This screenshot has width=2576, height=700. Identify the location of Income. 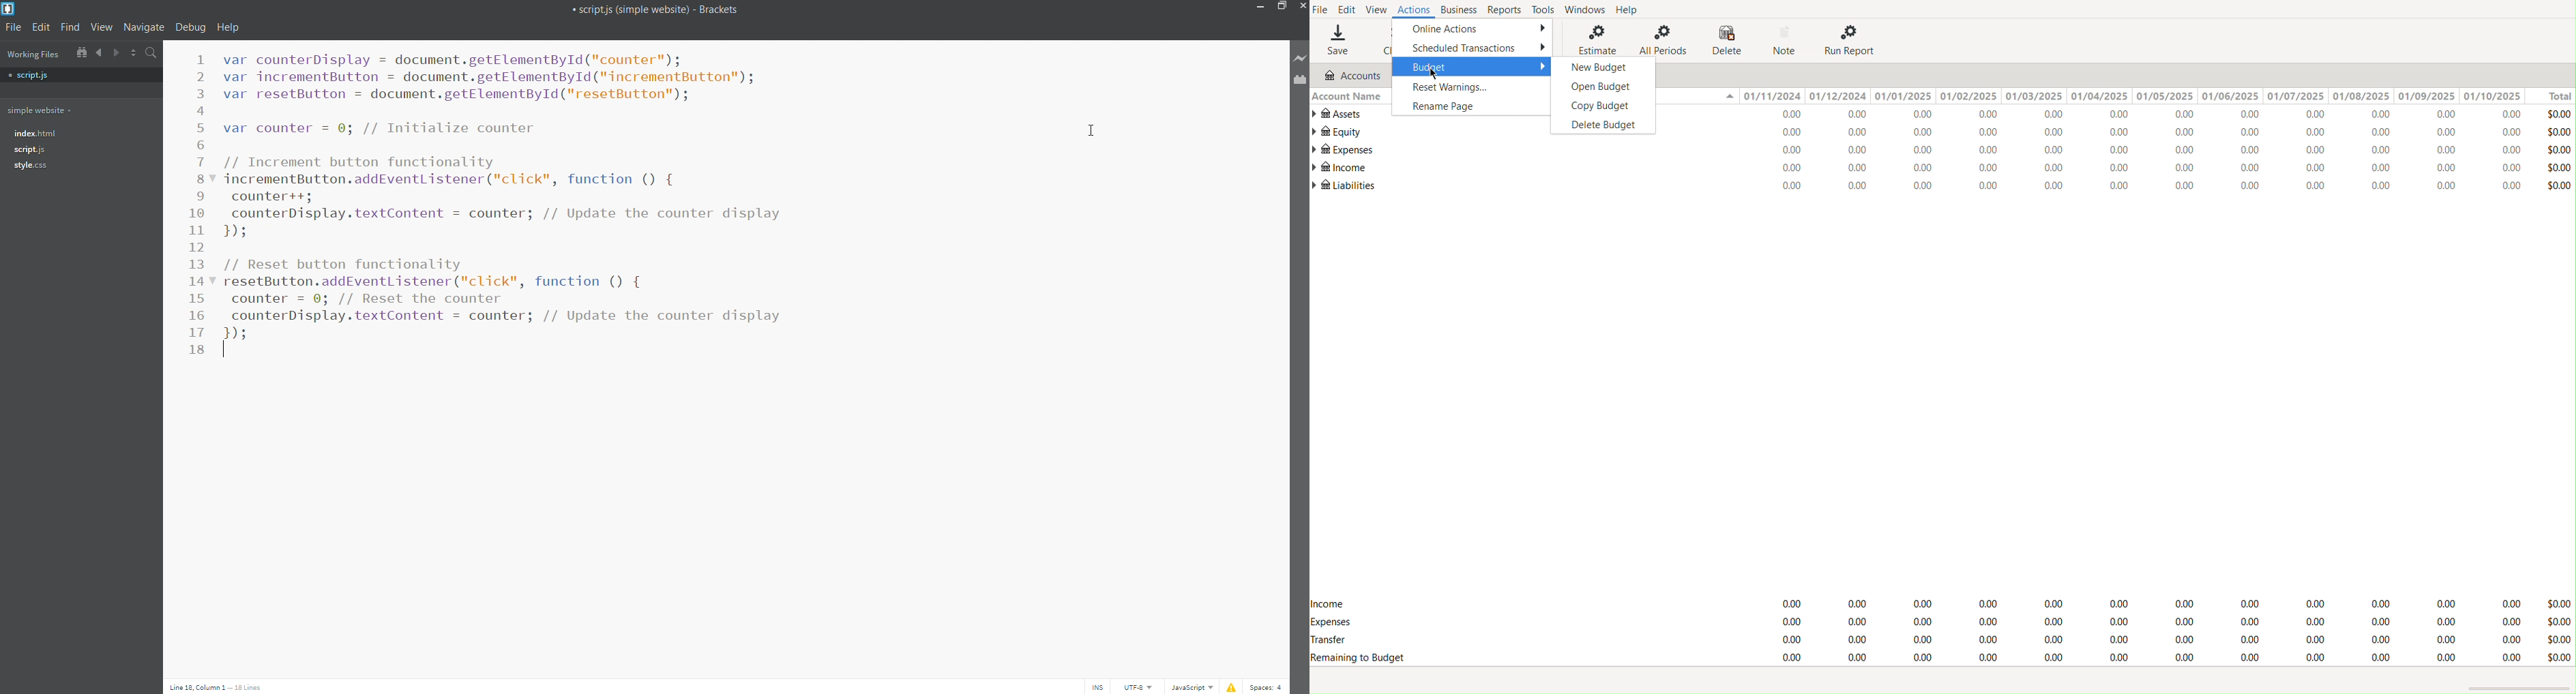
(2151, 169).